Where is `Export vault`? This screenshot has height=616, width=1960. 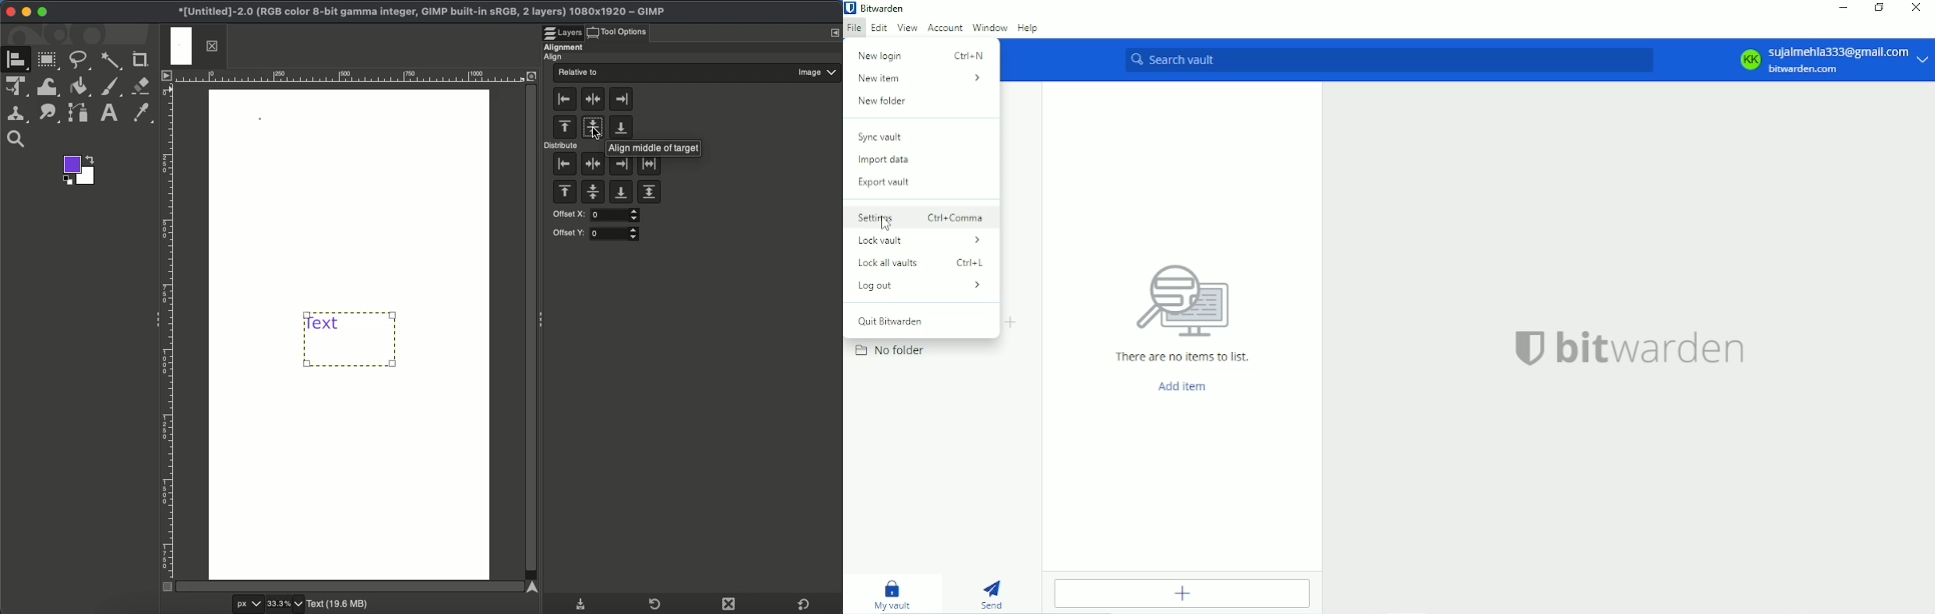
Export vault is located at coordinates (889, 181).